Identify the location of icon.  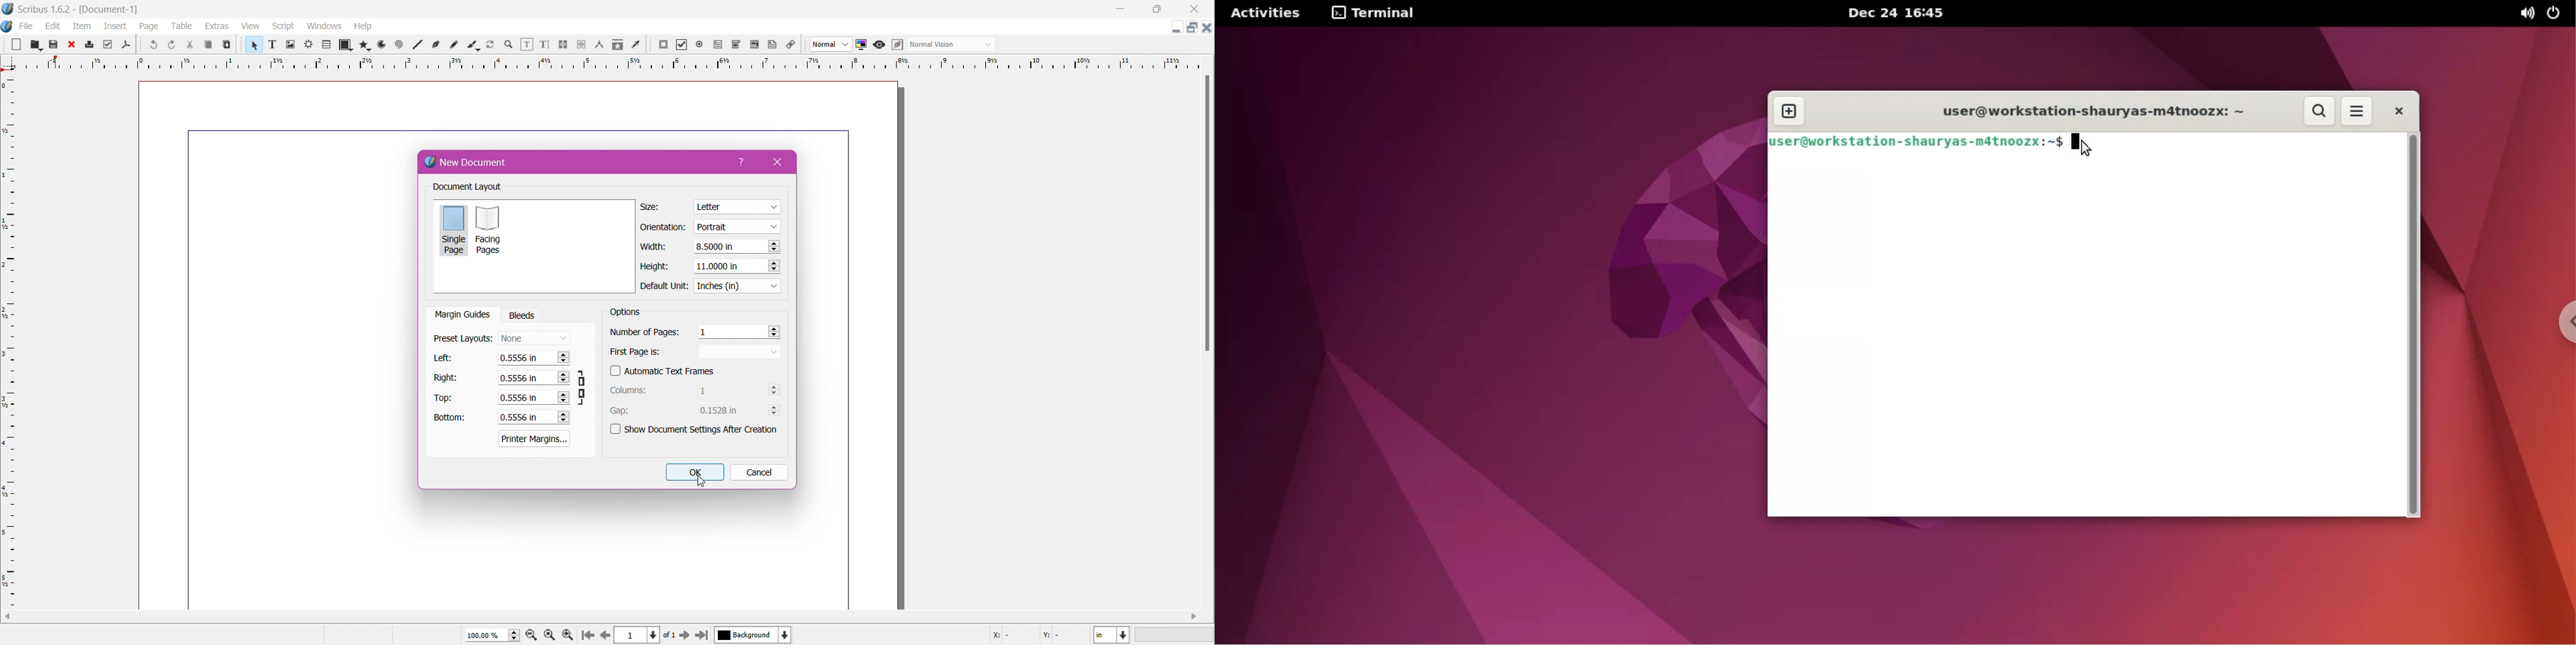
(581, 43).